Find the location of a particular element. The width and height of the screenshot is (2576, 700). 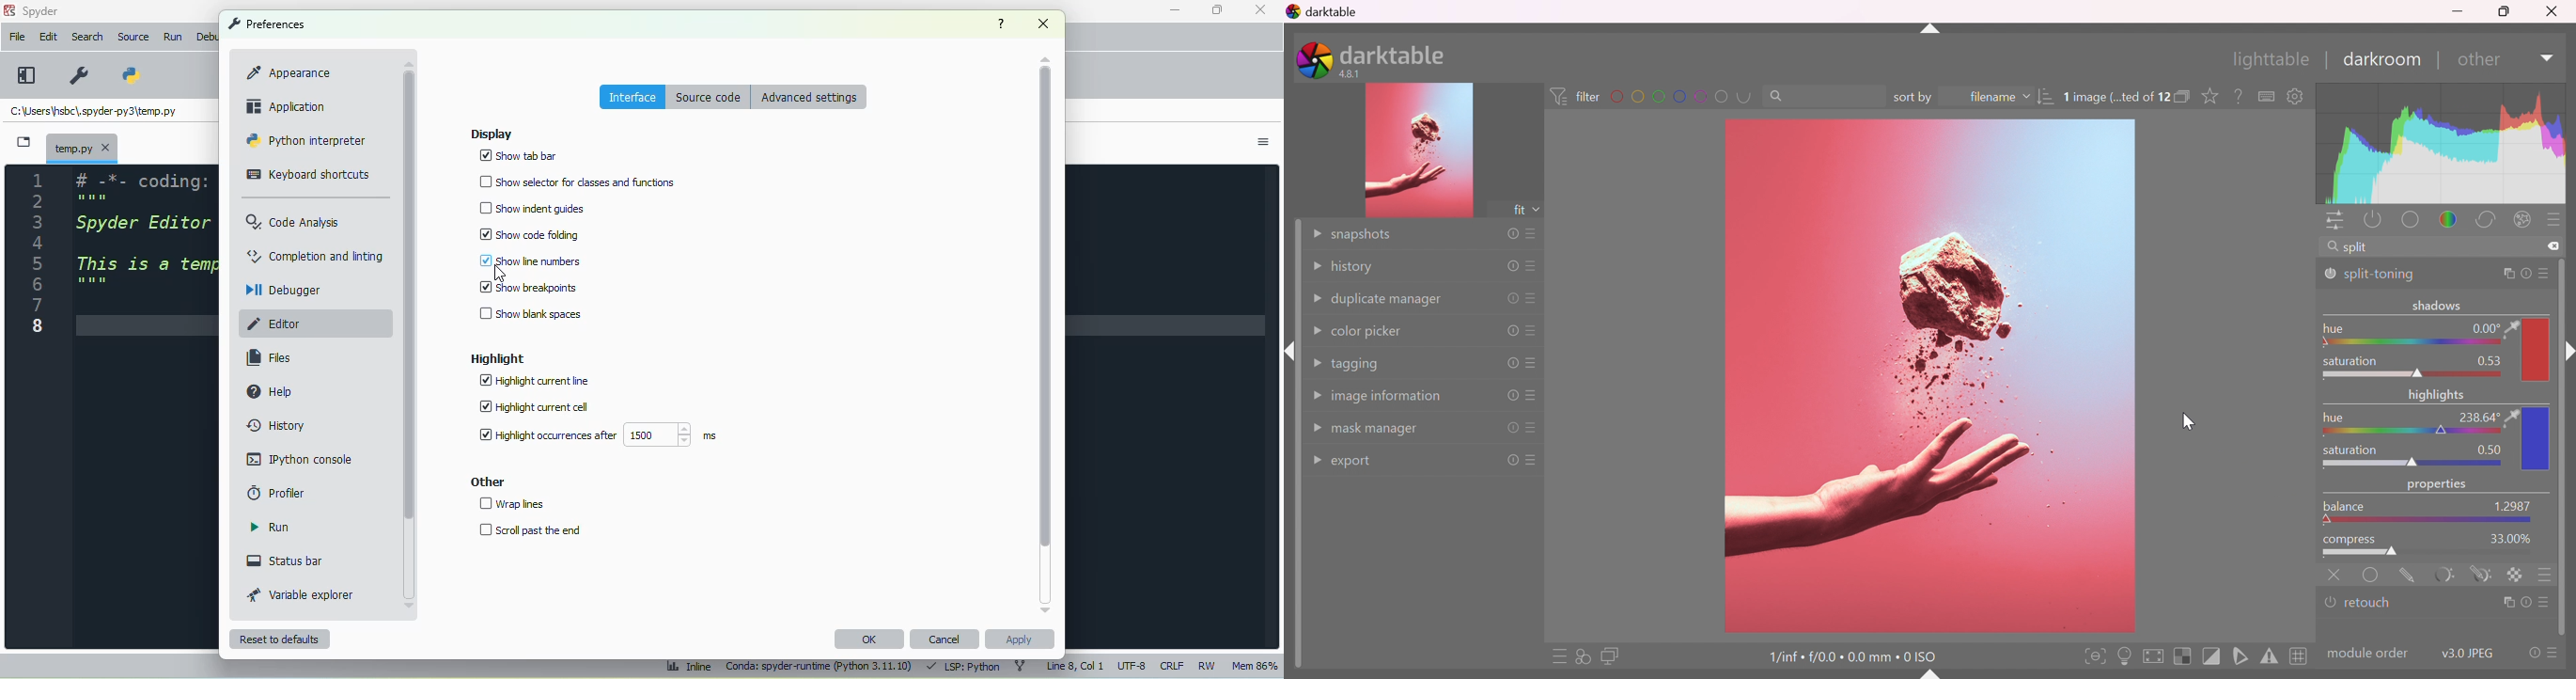

1 image (...ted of 12 is located at coordinates (2118, 98).